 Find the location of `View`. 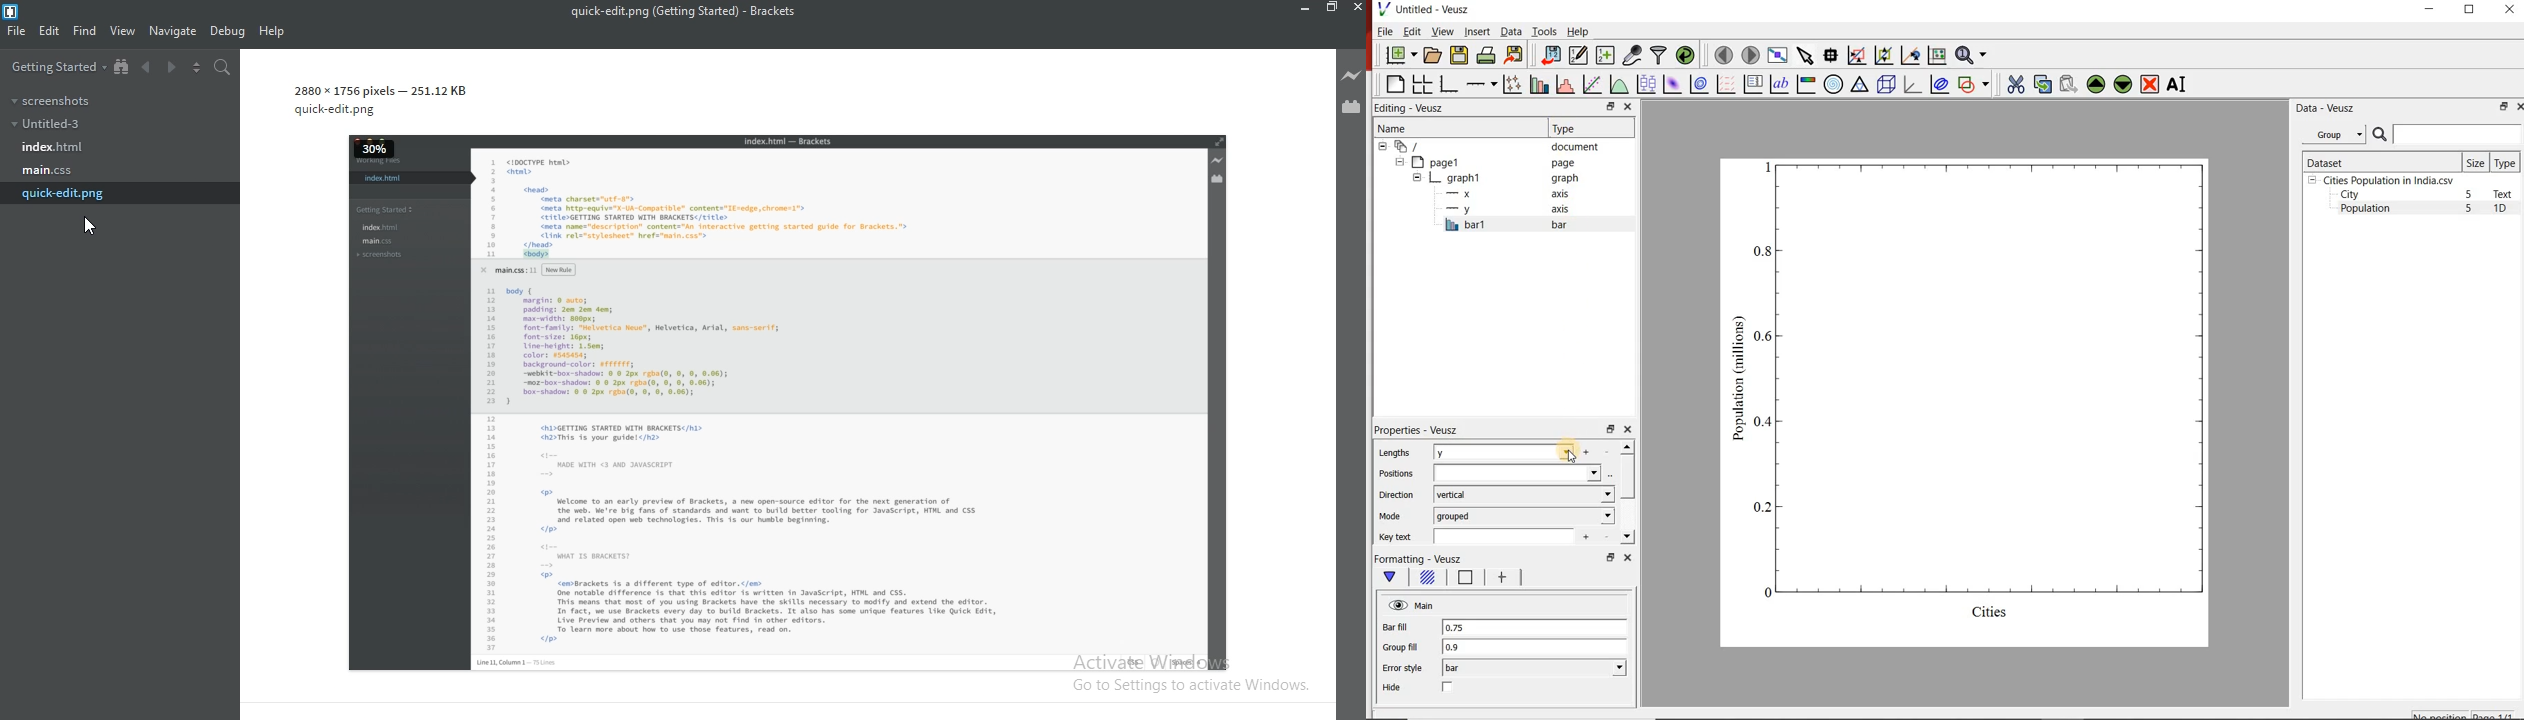

View is located at coordinates (1440, 30).